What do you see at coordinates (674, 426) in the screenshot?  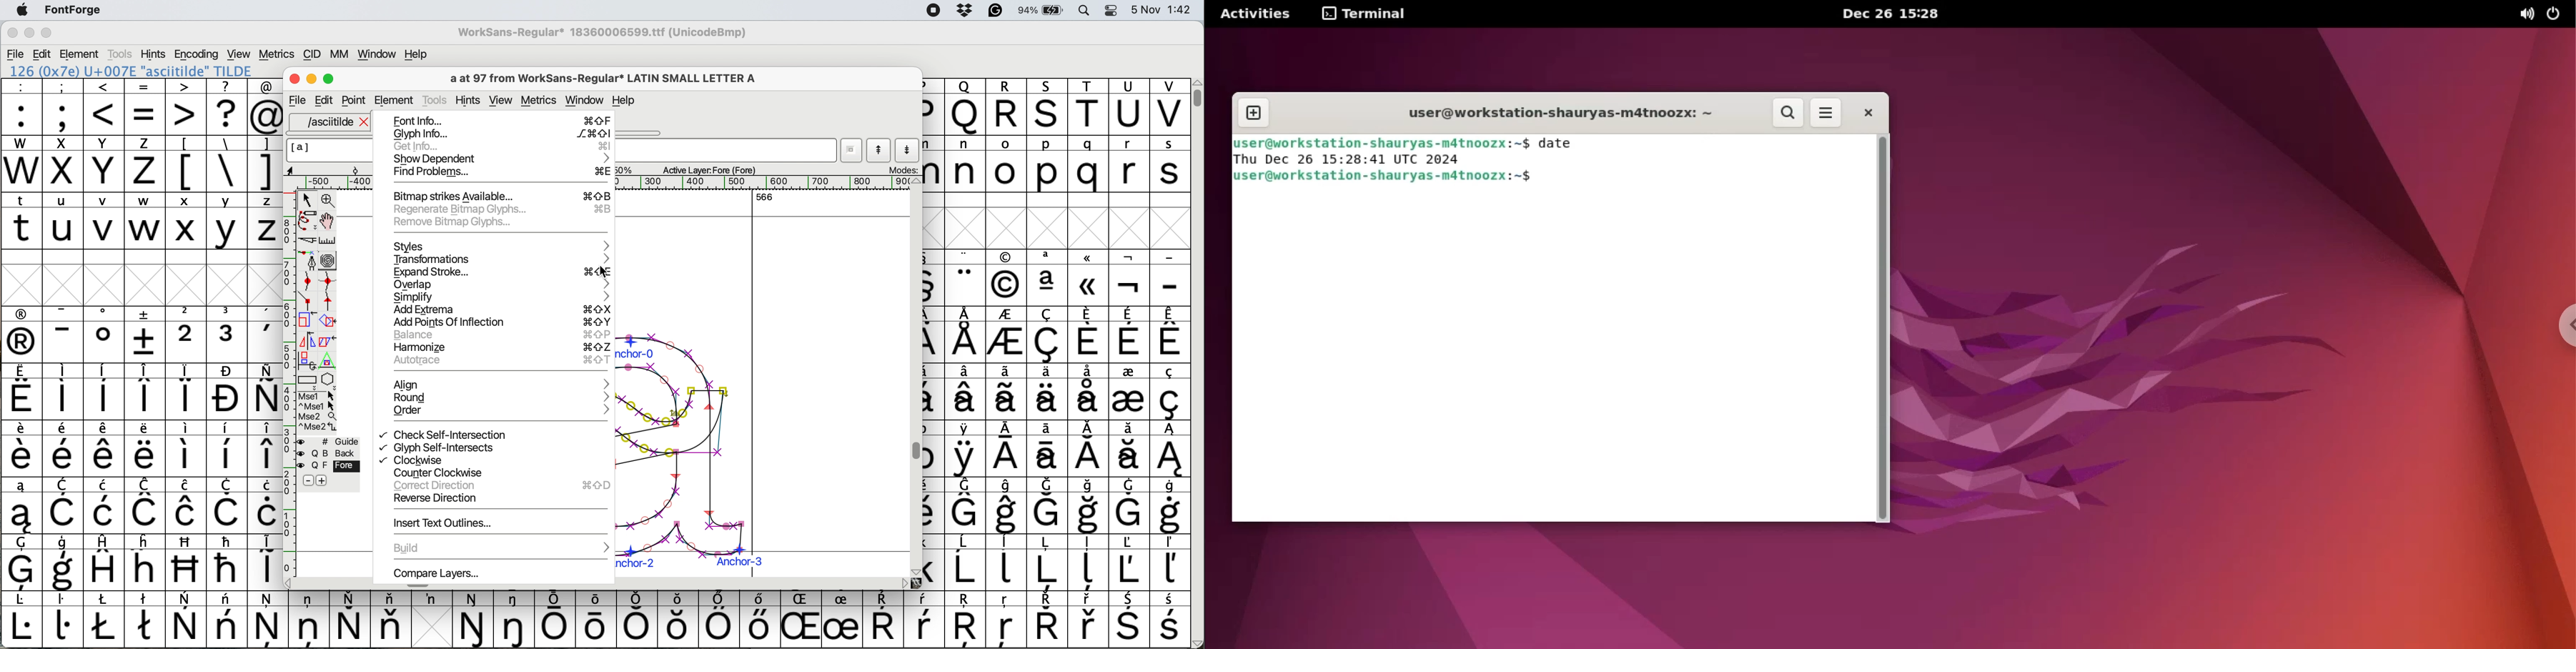 I see `glyph copied and pasted` at bounding box center [674, 426].